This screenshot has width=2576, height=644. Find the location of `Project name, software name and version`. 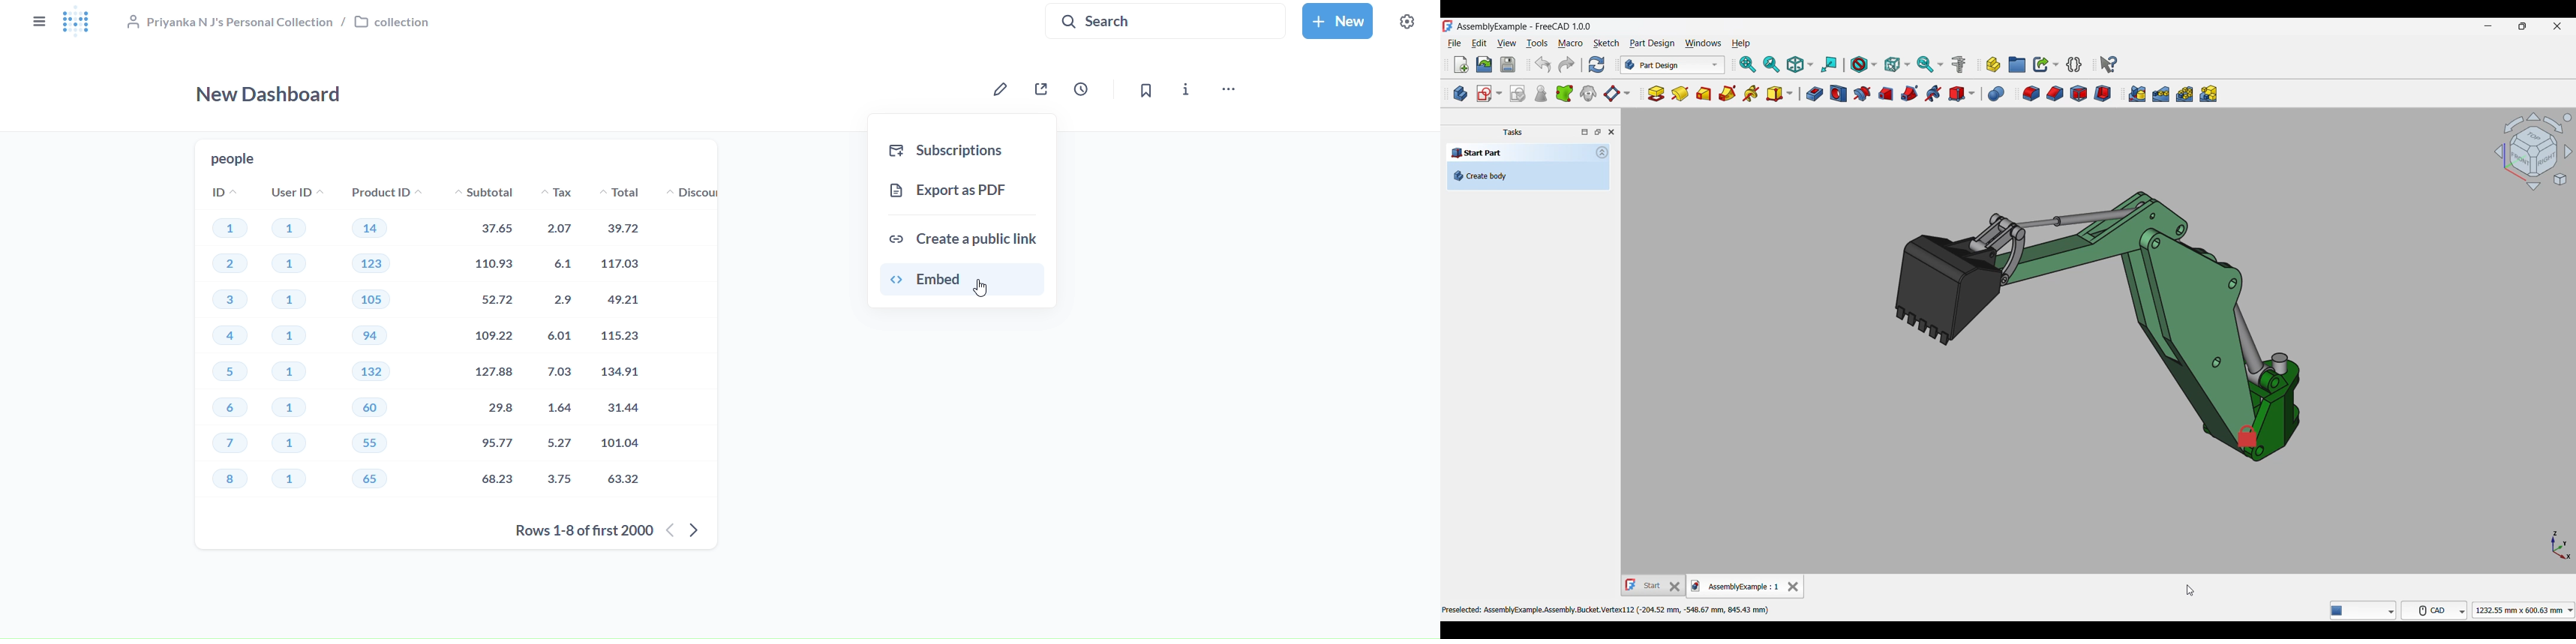

Project name, software name and version is located at coordinates (1525, 27).